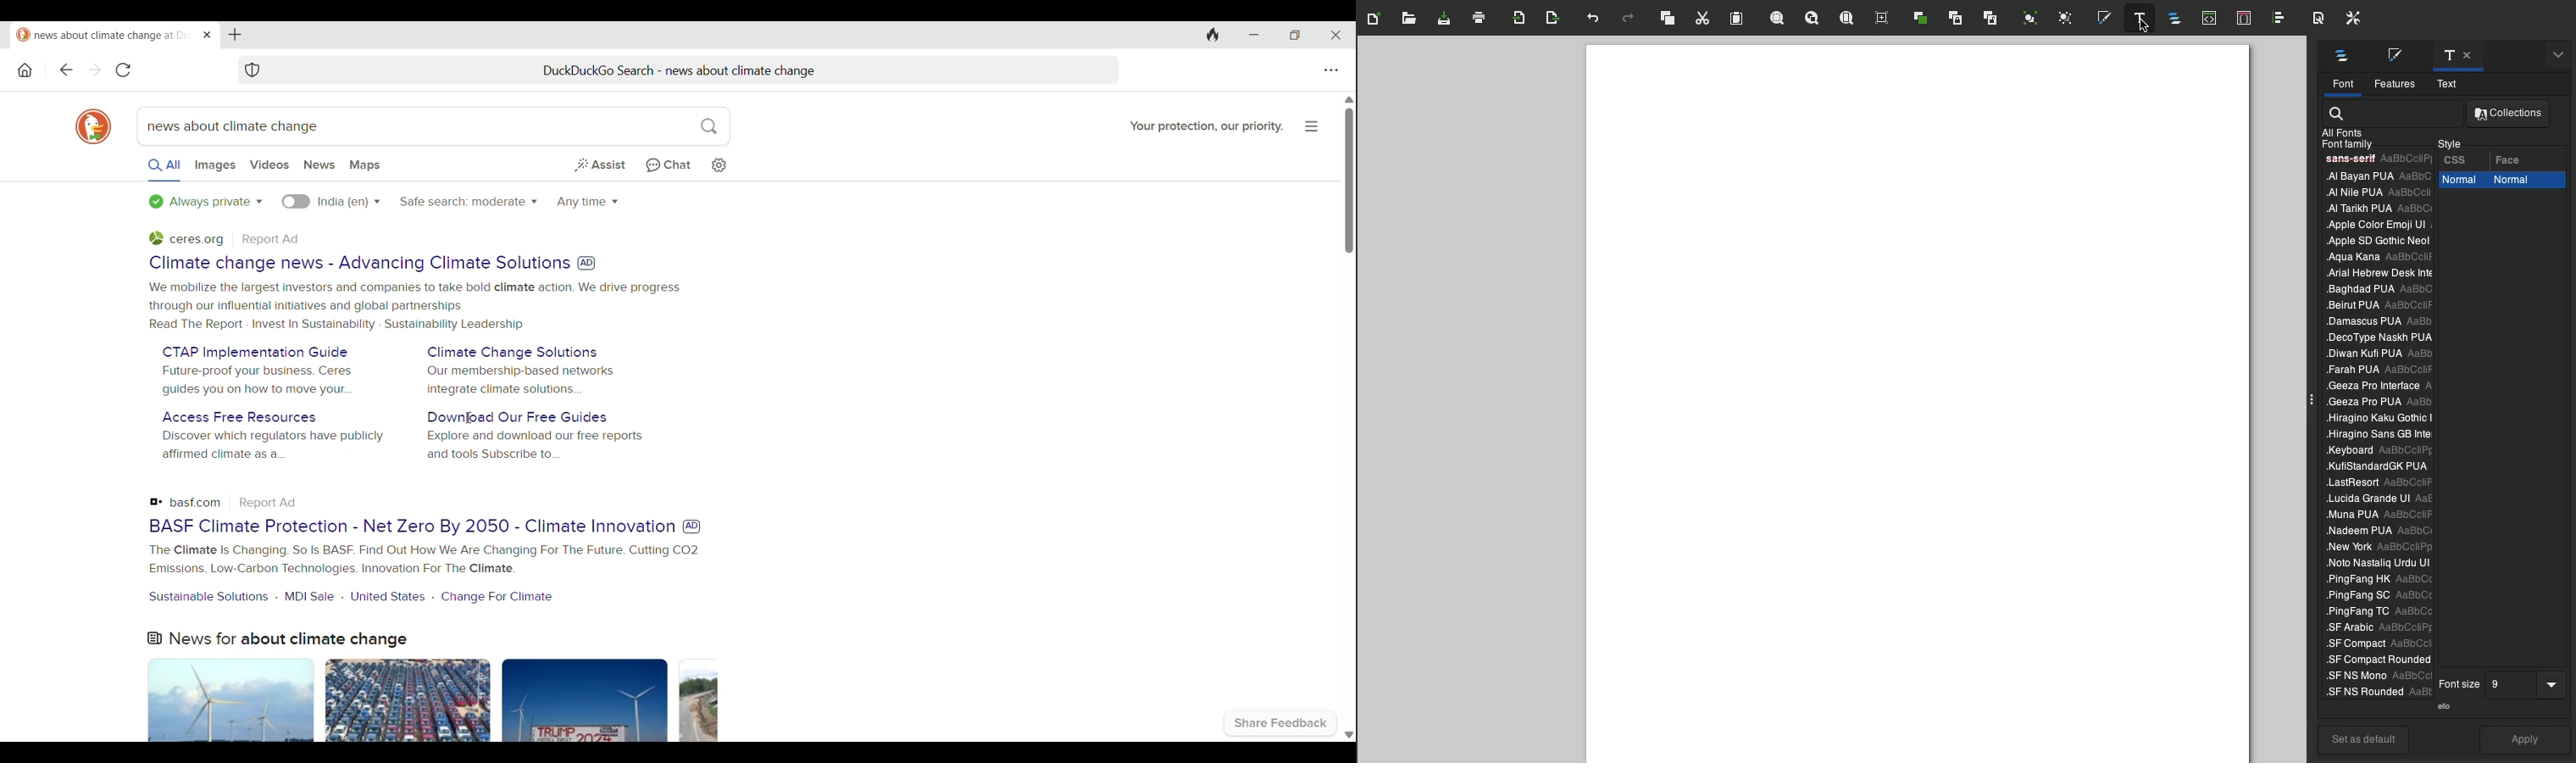 The width and height of the screenshot is (2576, 784). Describe the element at coordinates (516, 418) in the screenshot. I see `Download our free guides` at that location.